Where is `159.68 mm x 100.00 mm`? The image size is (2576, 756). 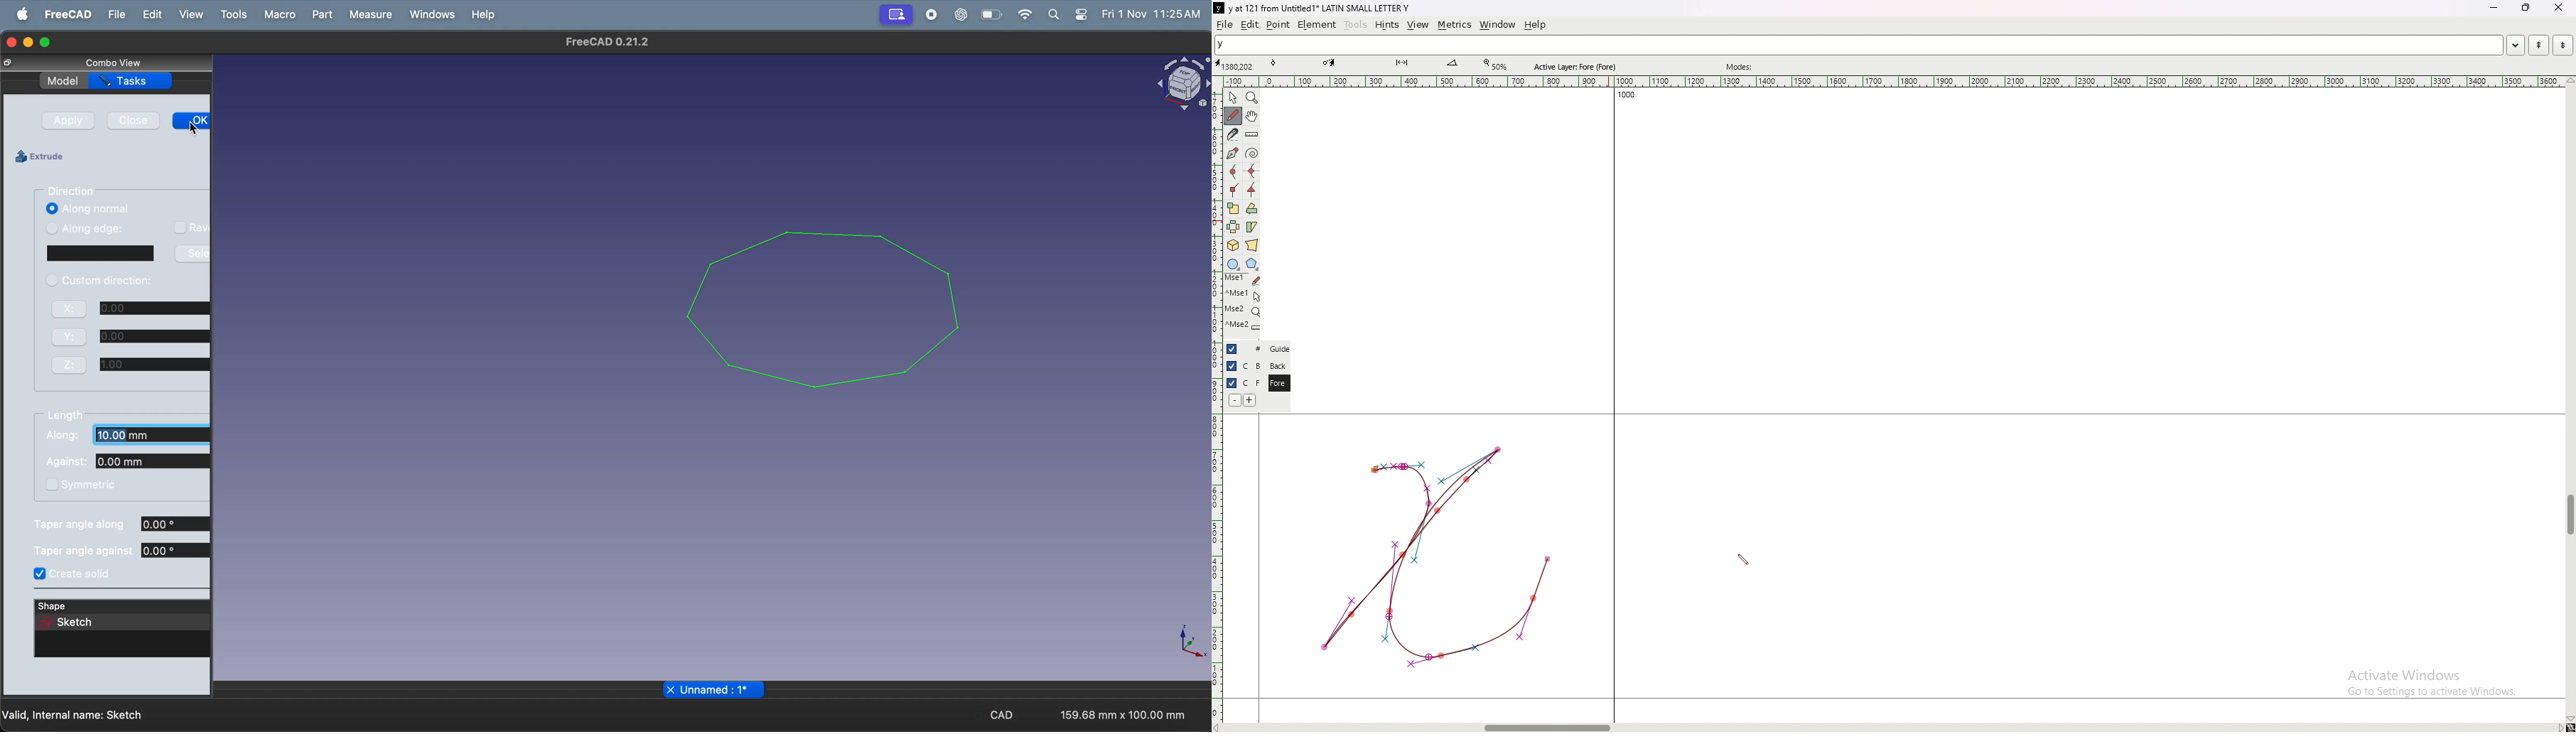
159.68 mm x 100.00 mm is located at coordinates (1121, 714).